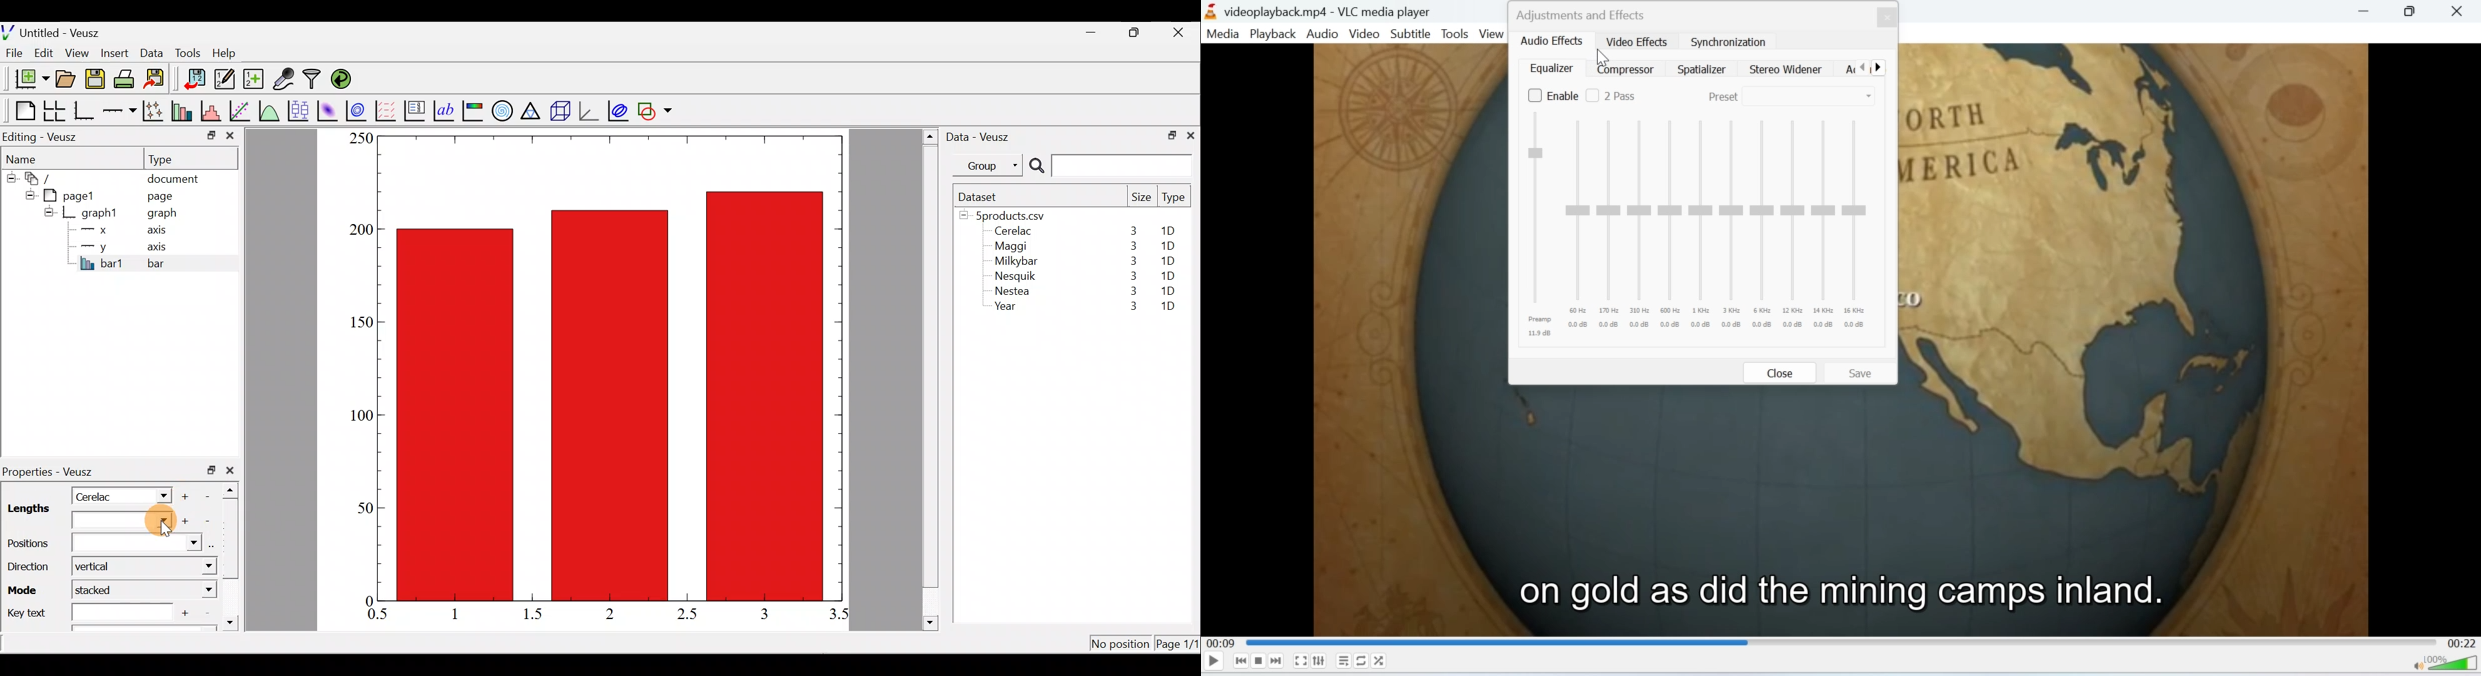  I want to click on Cerelac, so click(97, 495).